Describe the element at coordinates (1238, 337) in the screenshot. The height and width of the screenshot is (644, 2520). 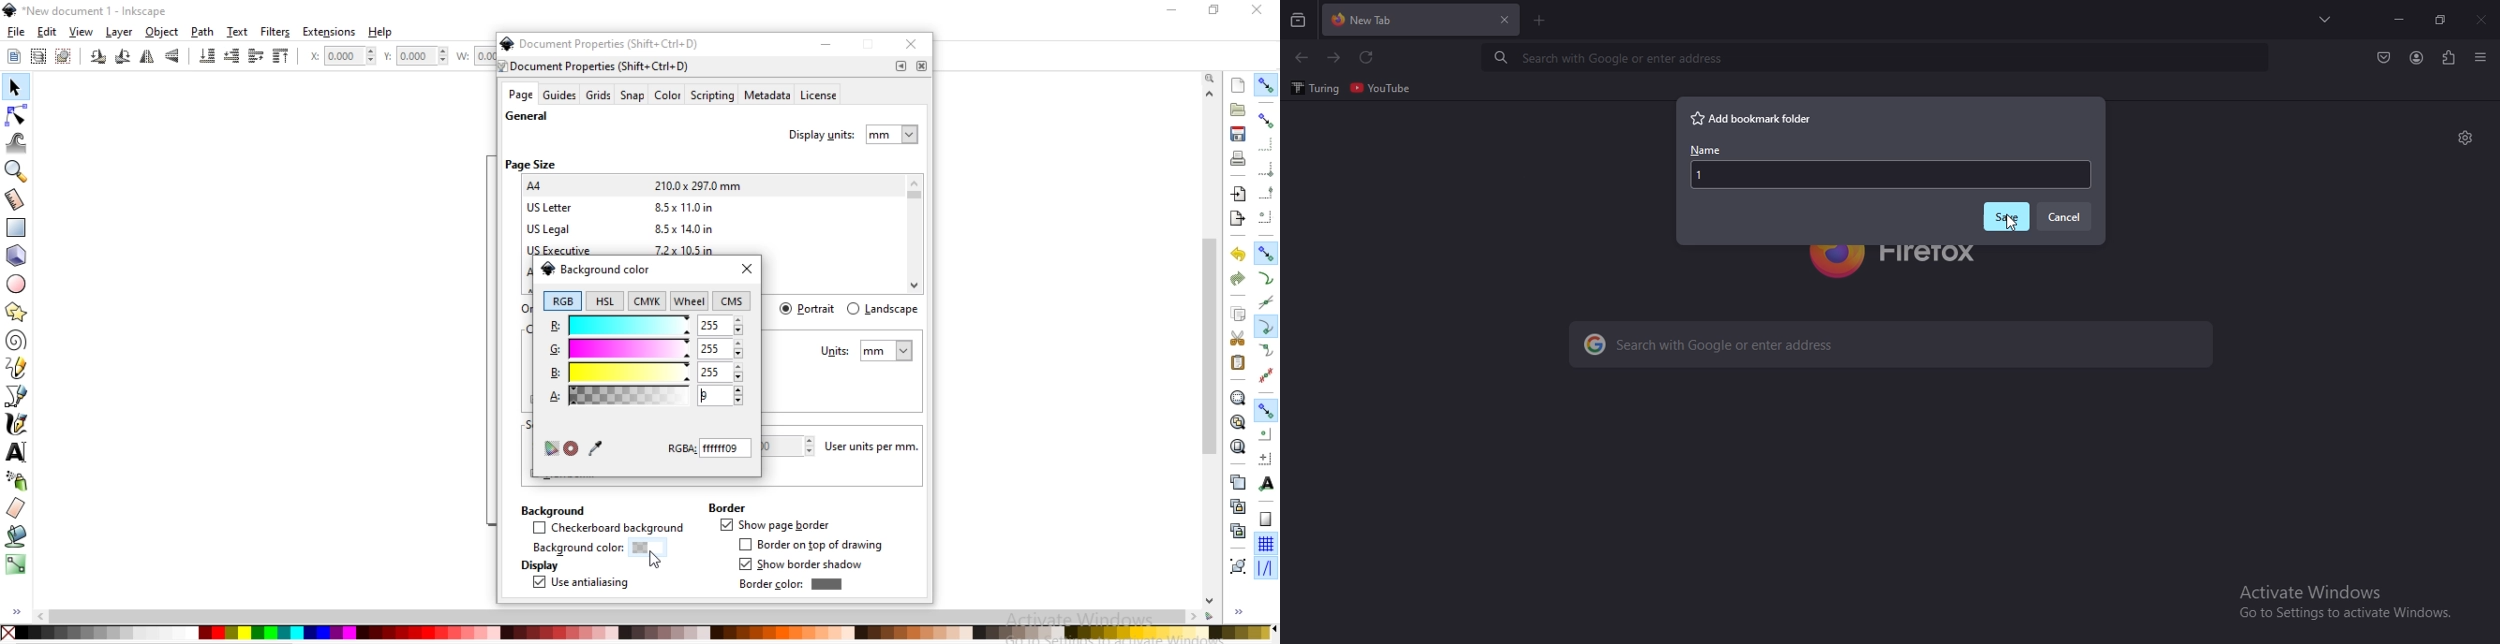
I see `cut` at that location.